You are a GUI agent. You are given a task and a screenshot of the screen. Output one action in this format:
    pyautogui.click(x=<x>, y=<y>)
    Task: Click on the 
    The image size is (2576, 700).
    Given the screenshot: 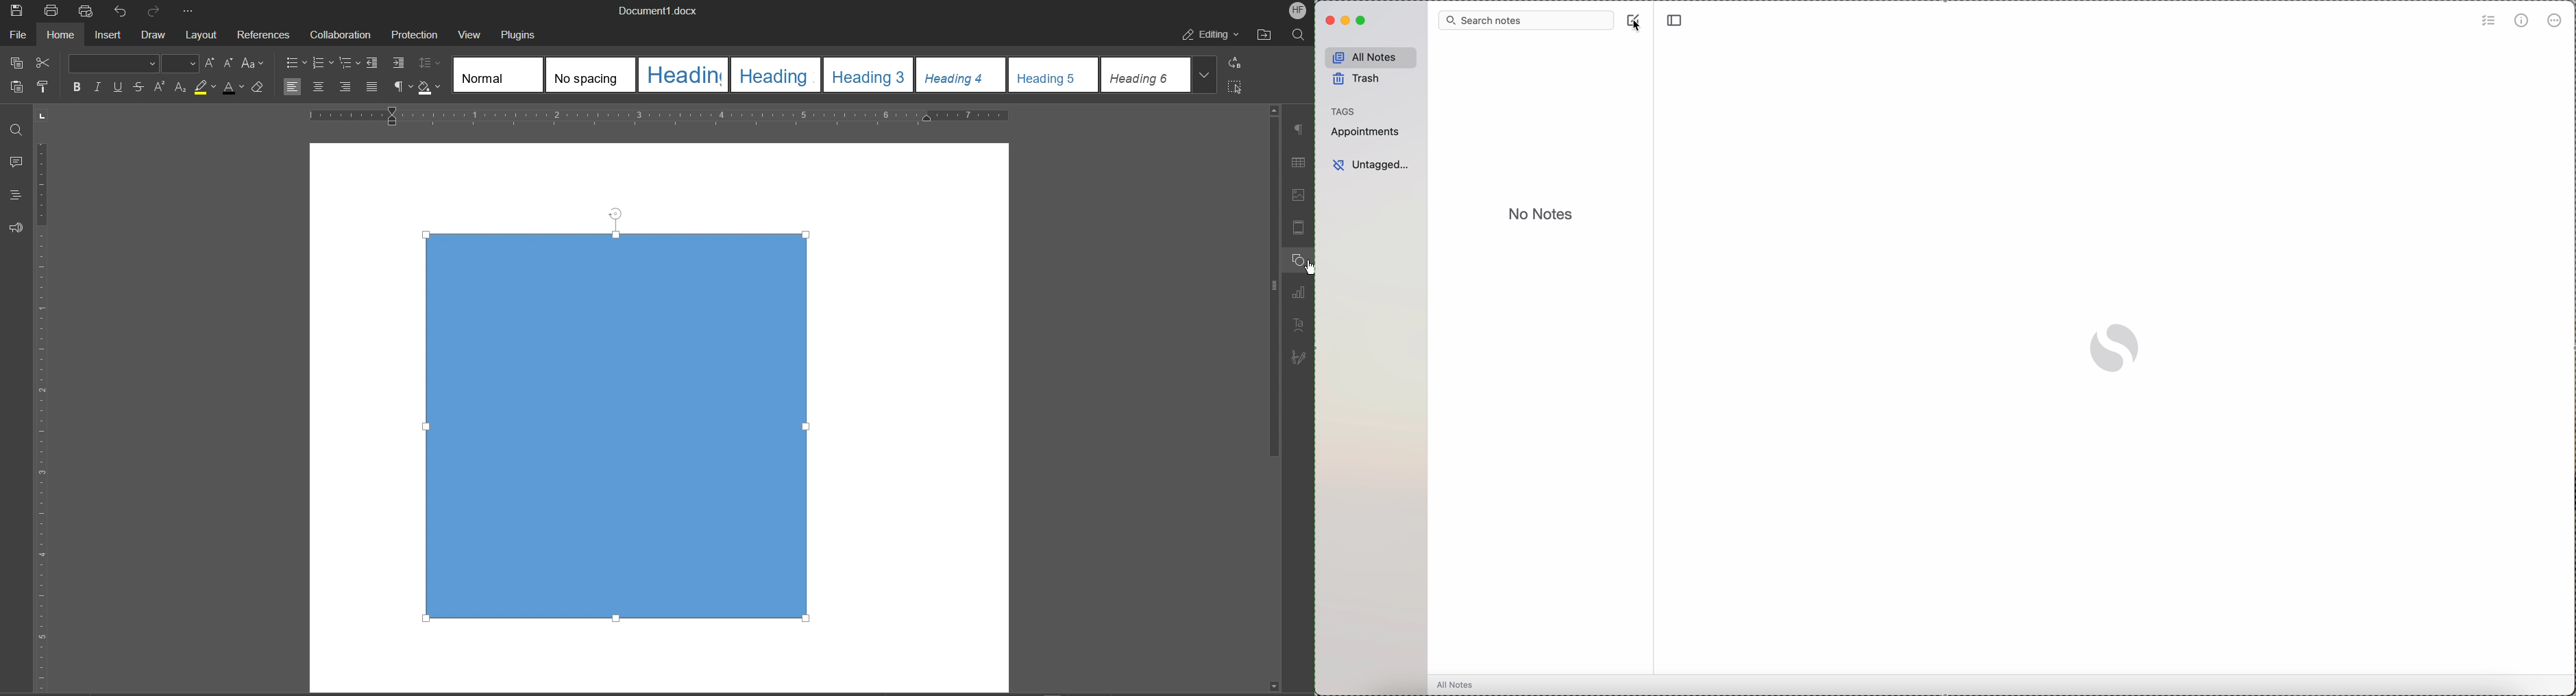 What is the action you would take?
    pyautogui.click(x=419, y=34)
    